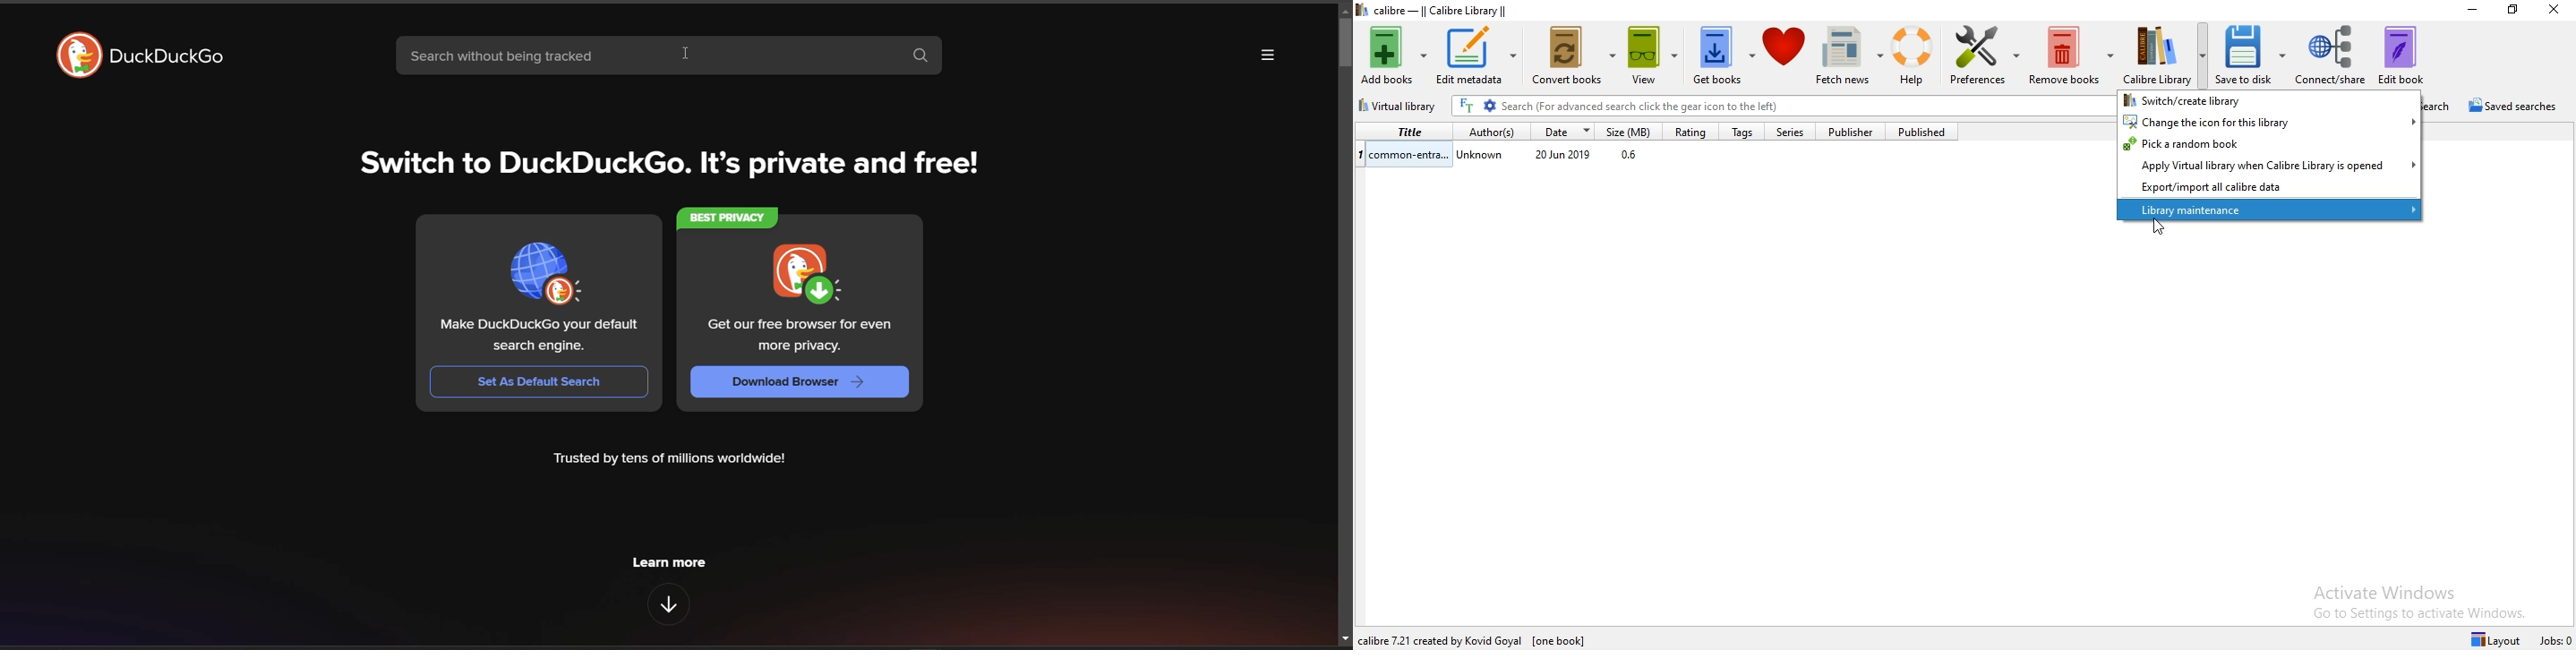 The height and width of the screenshot is (672, 2576). Describe the element at coordinates (2443, 106) in the screenshot. I see `Search` at that location.